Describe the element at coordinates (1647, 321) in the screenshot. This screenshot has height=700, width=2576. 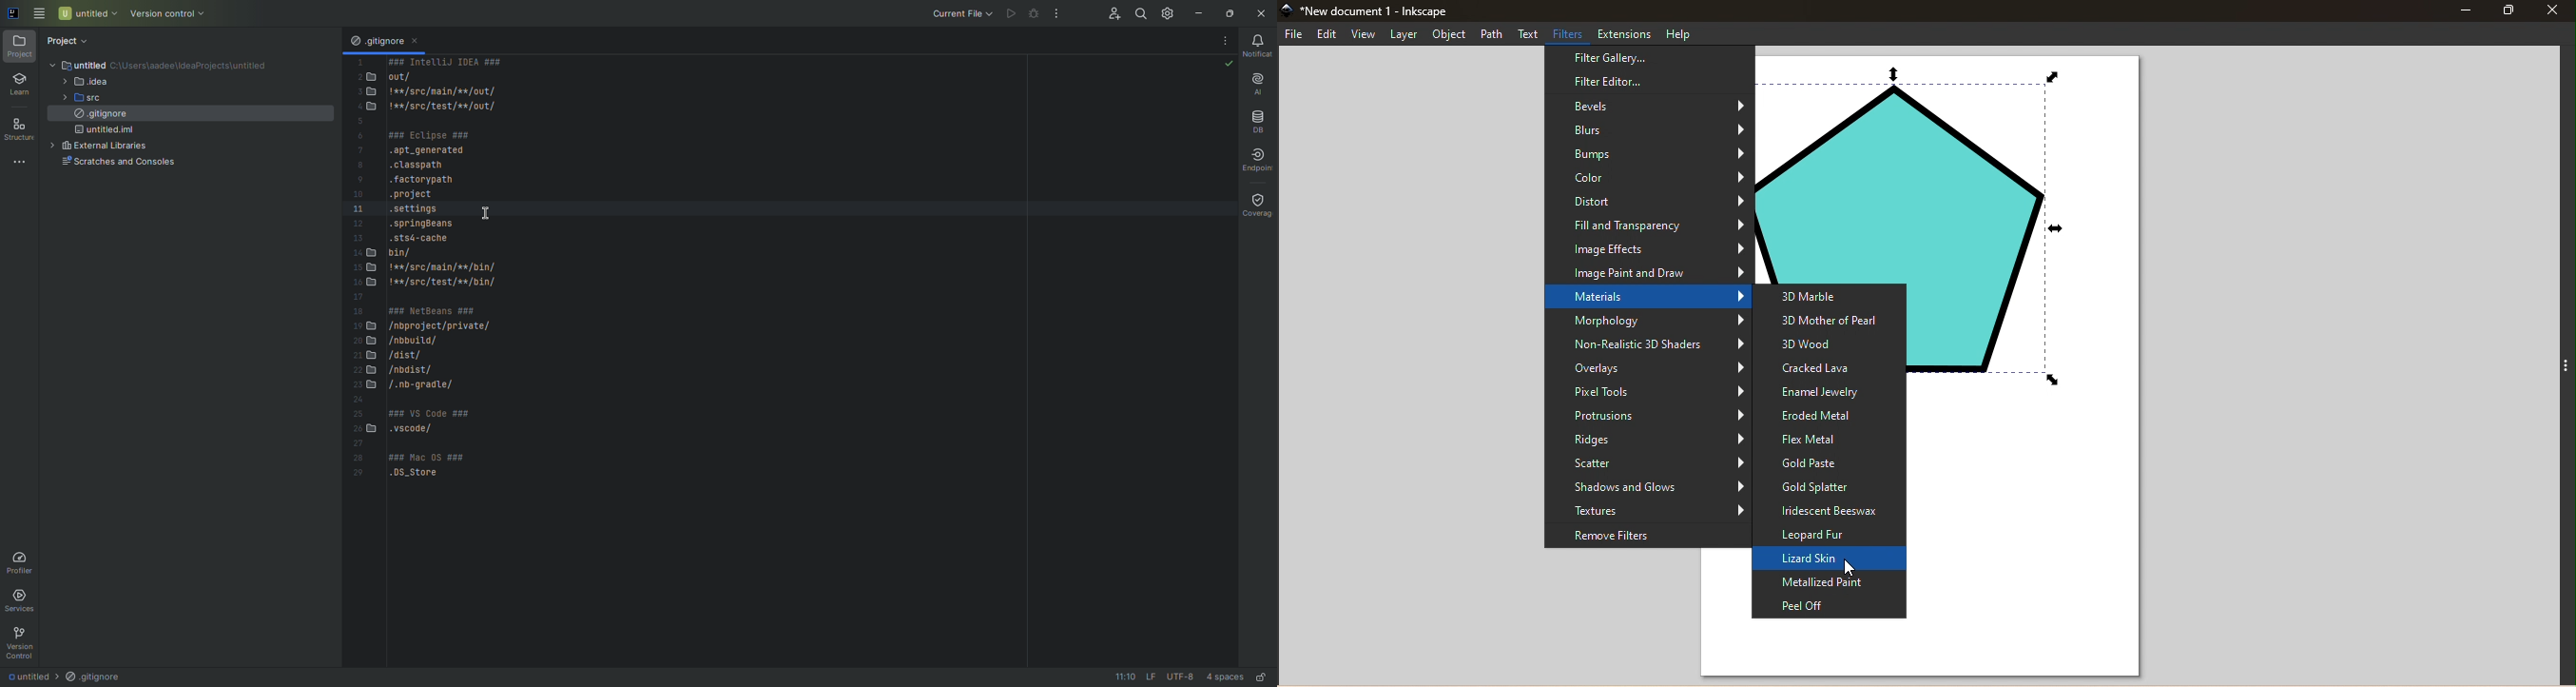
I see `Morphology` at that location.